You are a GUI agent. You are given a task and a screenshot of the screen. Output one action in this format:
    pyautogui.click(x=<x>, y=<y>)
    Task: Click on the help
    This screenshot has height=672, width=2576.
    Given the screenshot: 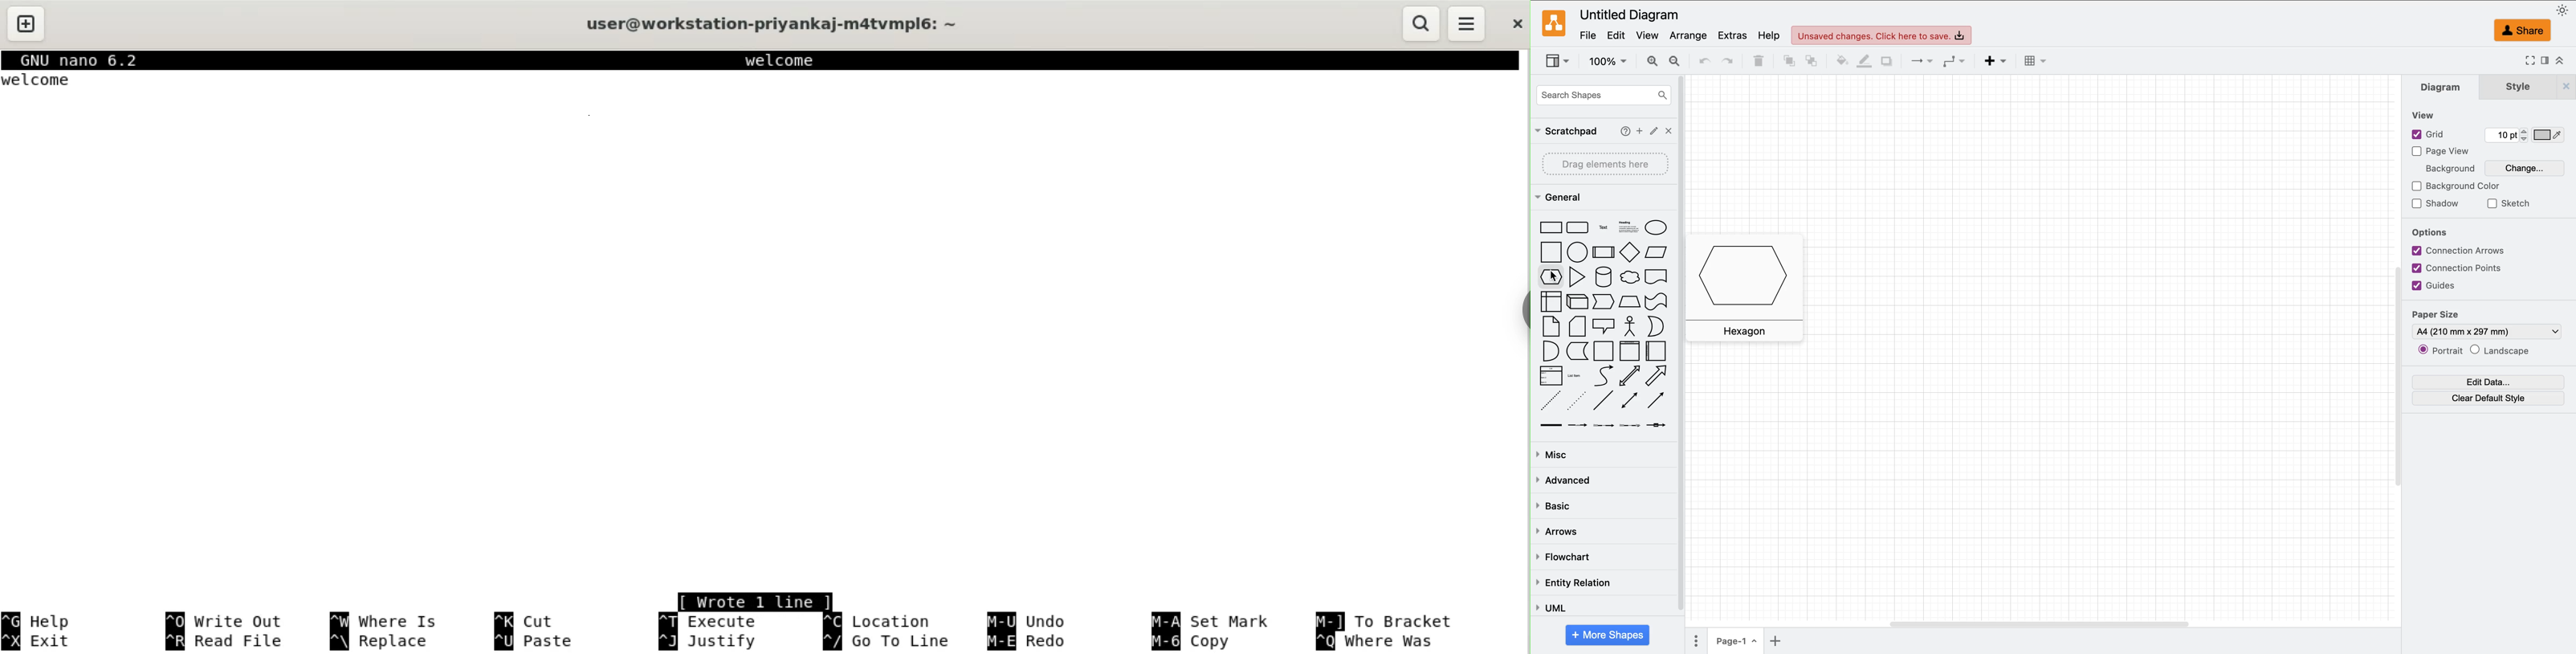 What is the action you would take?
    pyautogui.click(x=1622, y=130)
    